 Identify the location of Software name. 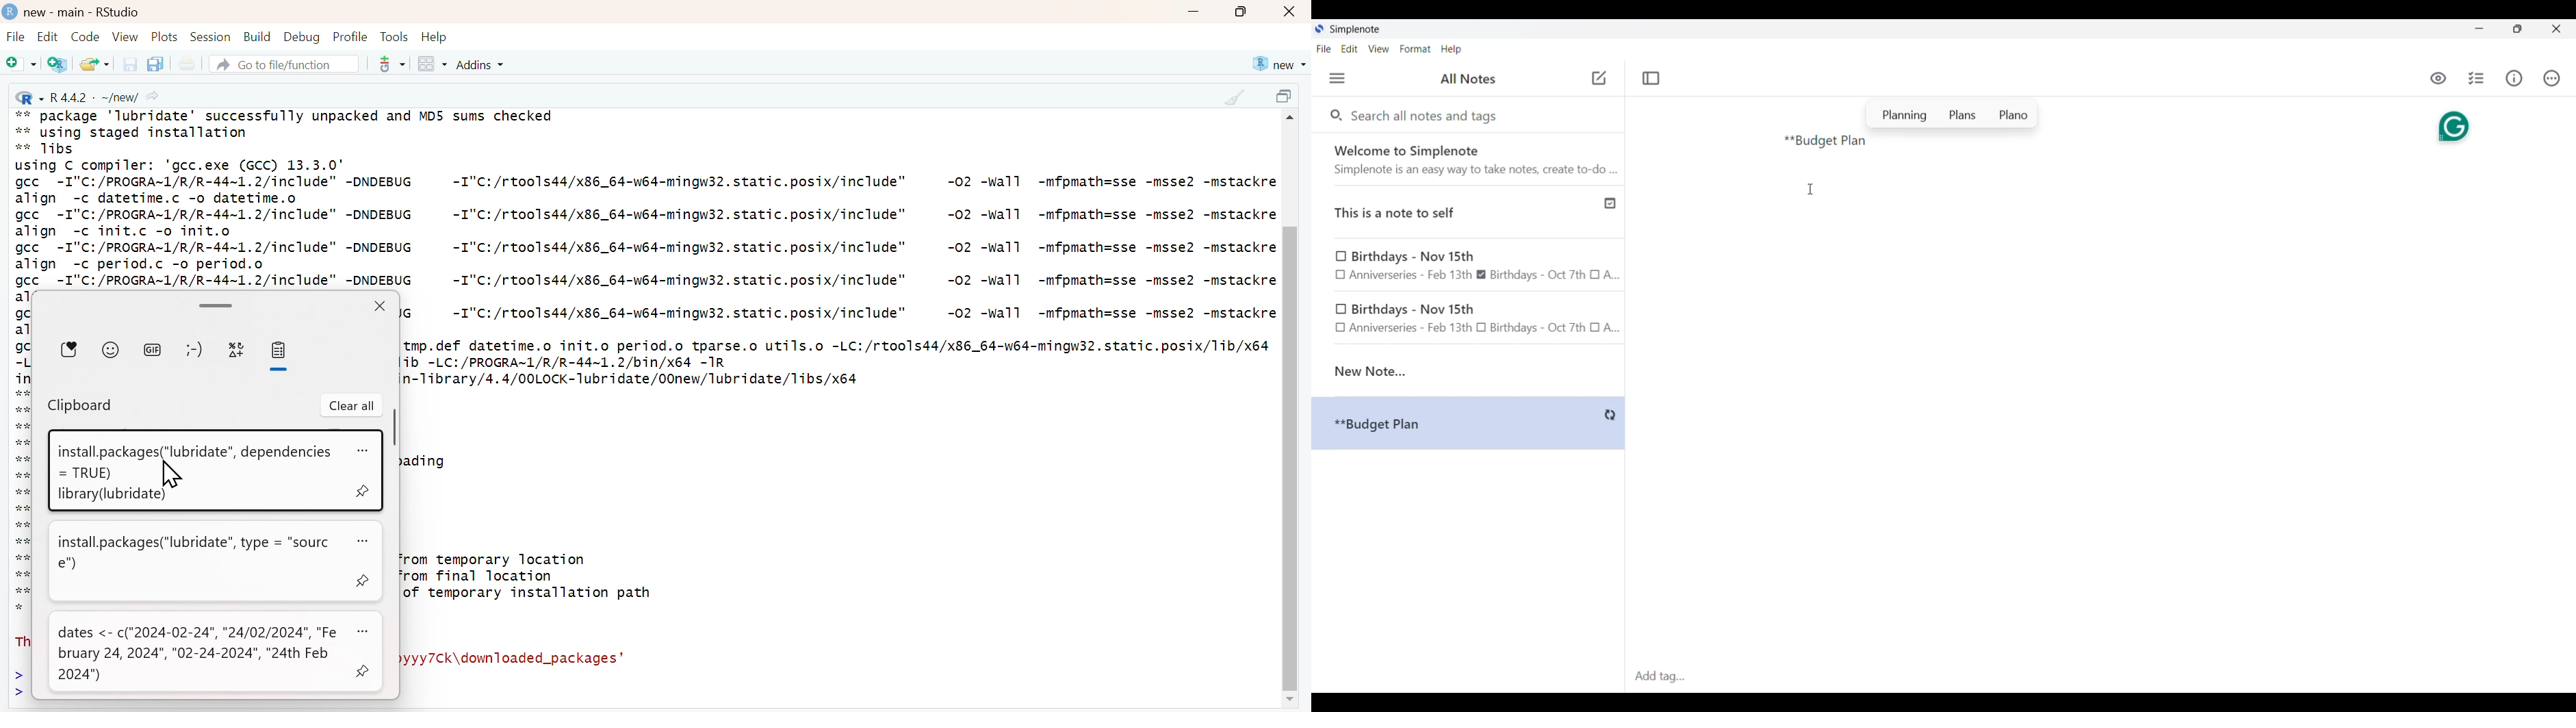
(1356, 30).